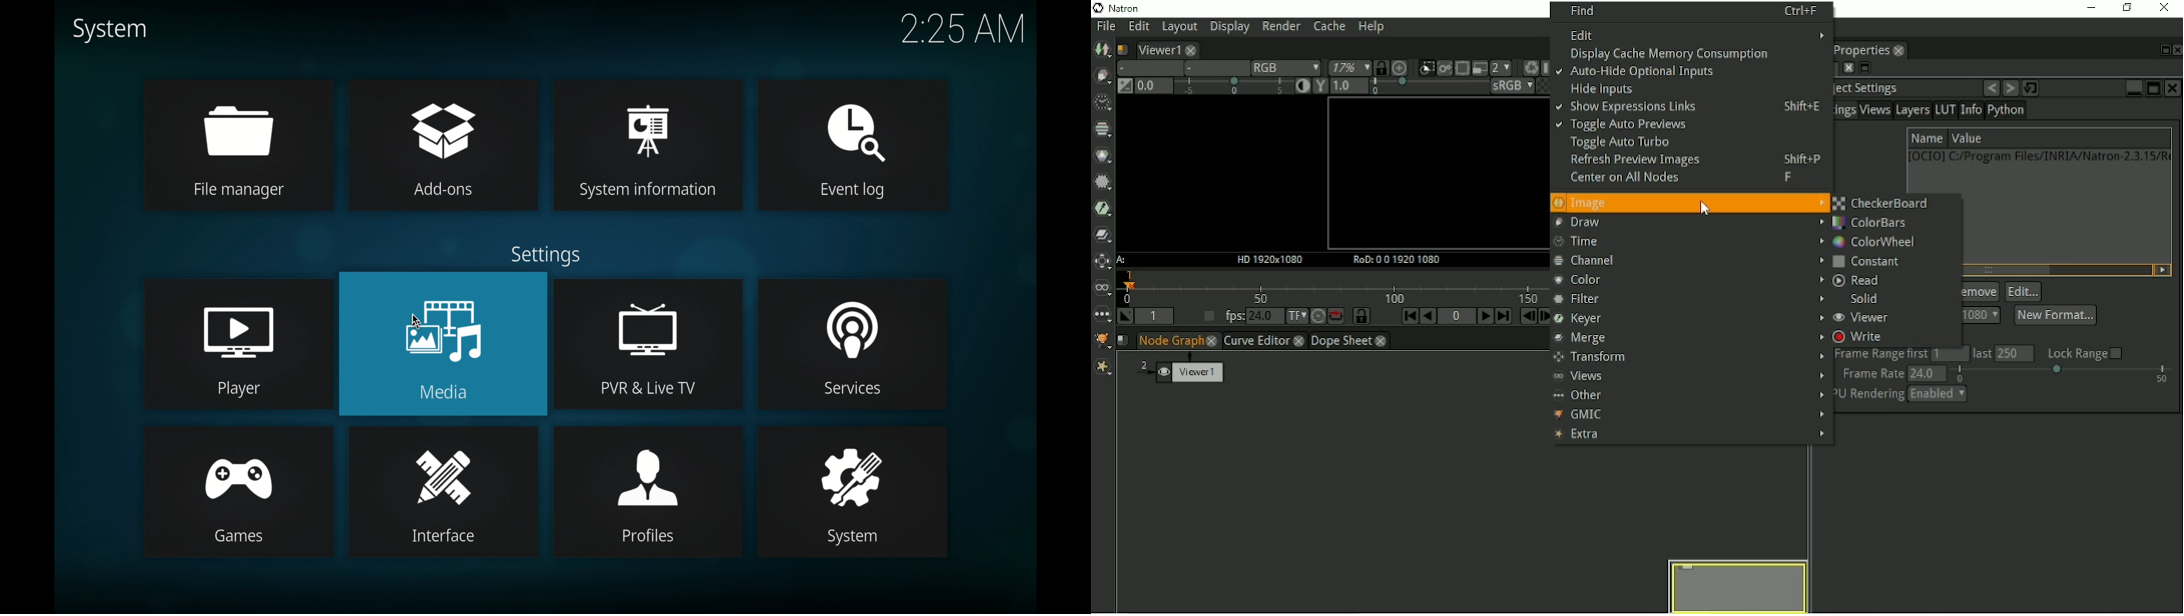 Image resolution: width=2184 pixels, height=616 pixels. I want to click on syste, so click(110, 30).